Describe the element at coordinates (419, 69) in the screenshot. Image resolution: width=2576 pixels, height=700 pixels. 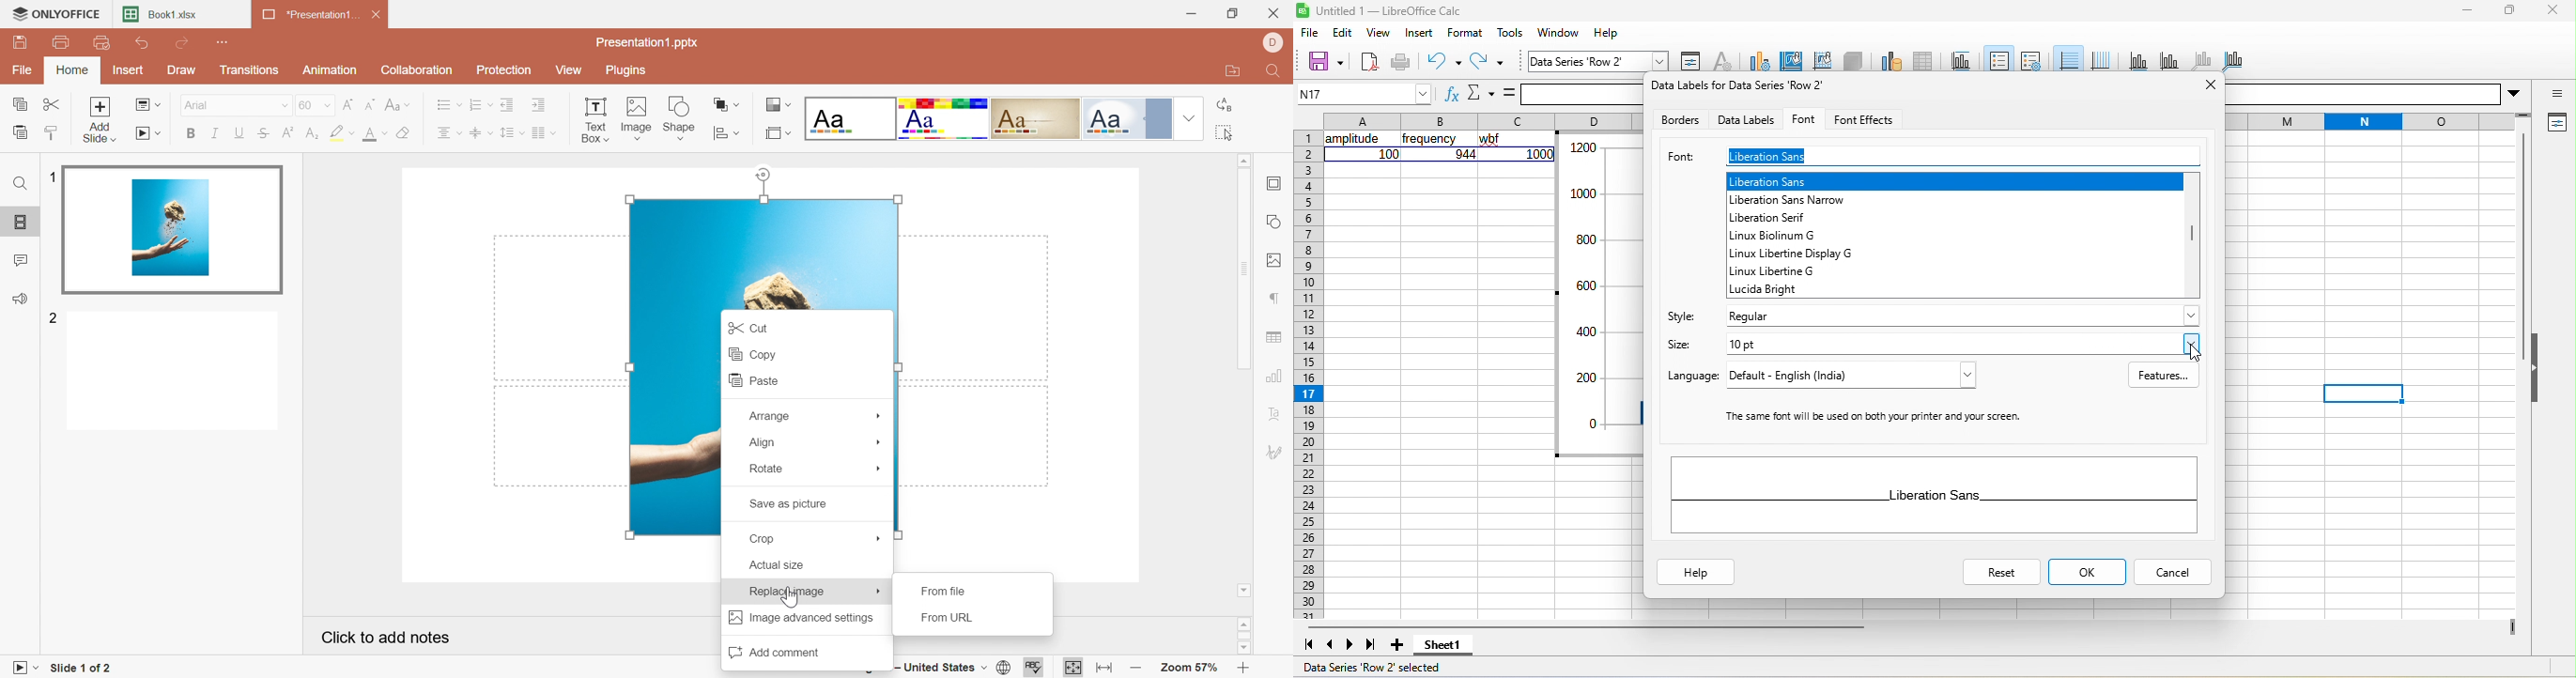
I see `Collaboration` at that location.